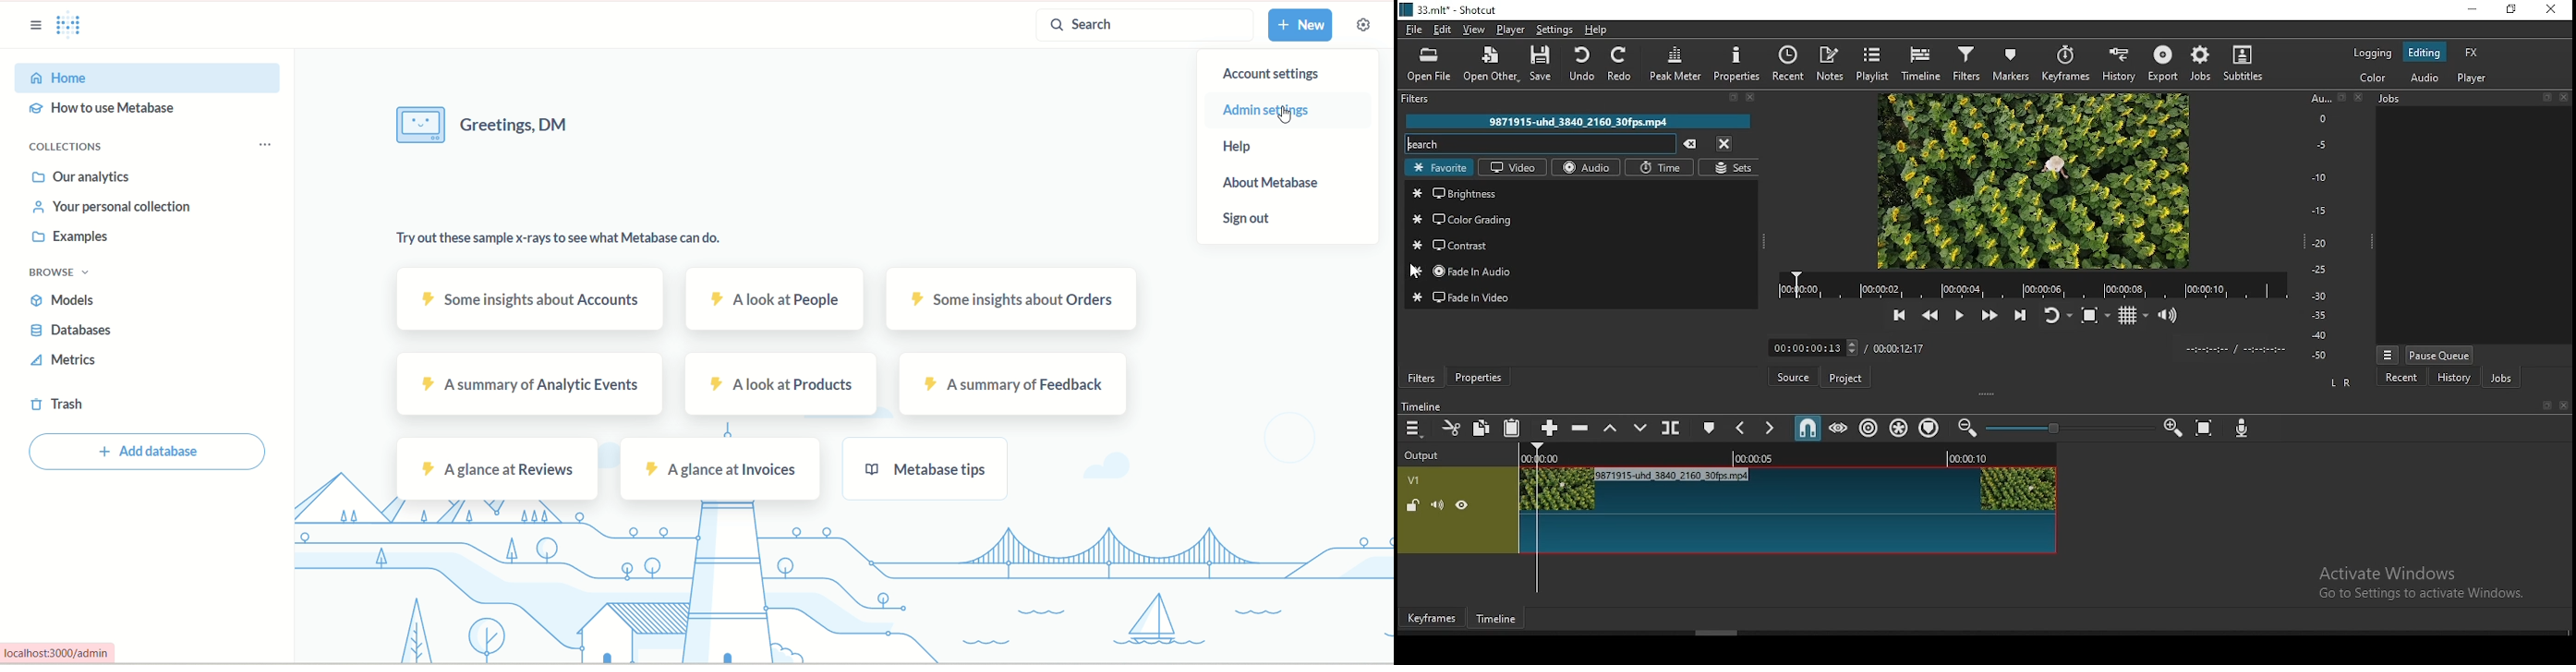 This screenshot has width=2576, height=672. What do you see at coordinates (2469, 78) in the screenshot?
I see `player` at bounding box center [2469, 78].